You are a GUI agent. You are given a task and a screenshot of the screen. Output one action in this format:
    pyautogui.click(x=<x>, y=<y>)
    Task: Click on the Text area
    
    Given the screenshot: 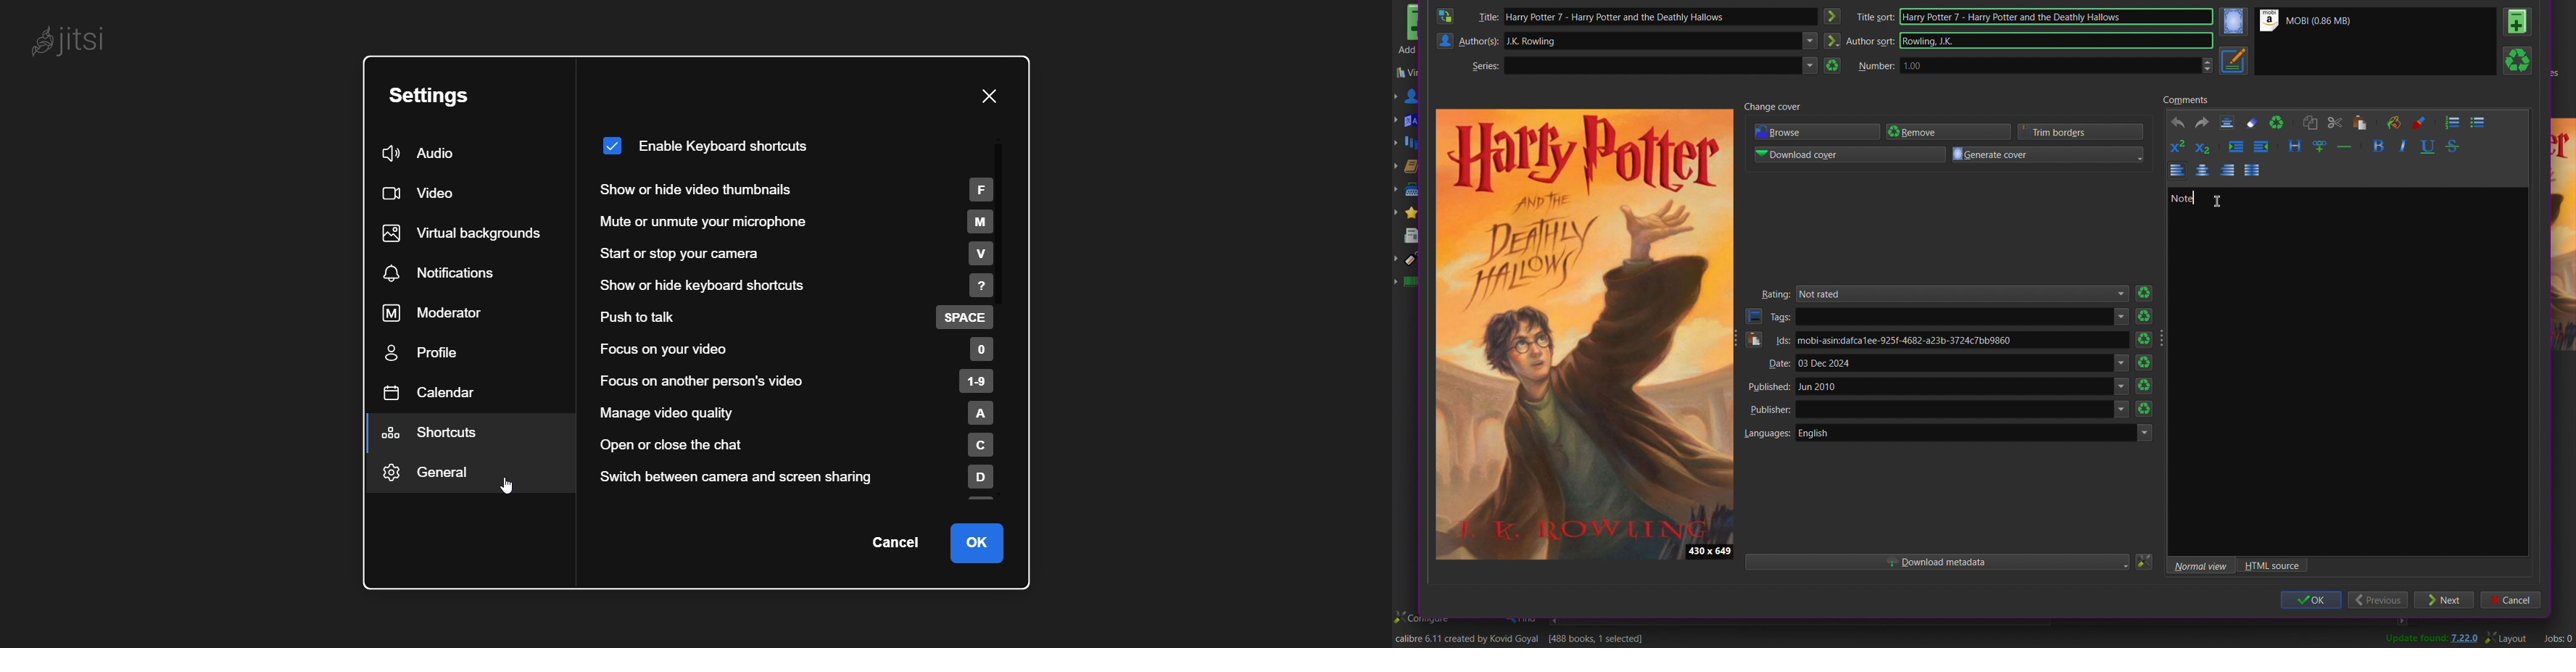 What is the action you would take?
    pyautogui.click(x=1676, y=65)
    